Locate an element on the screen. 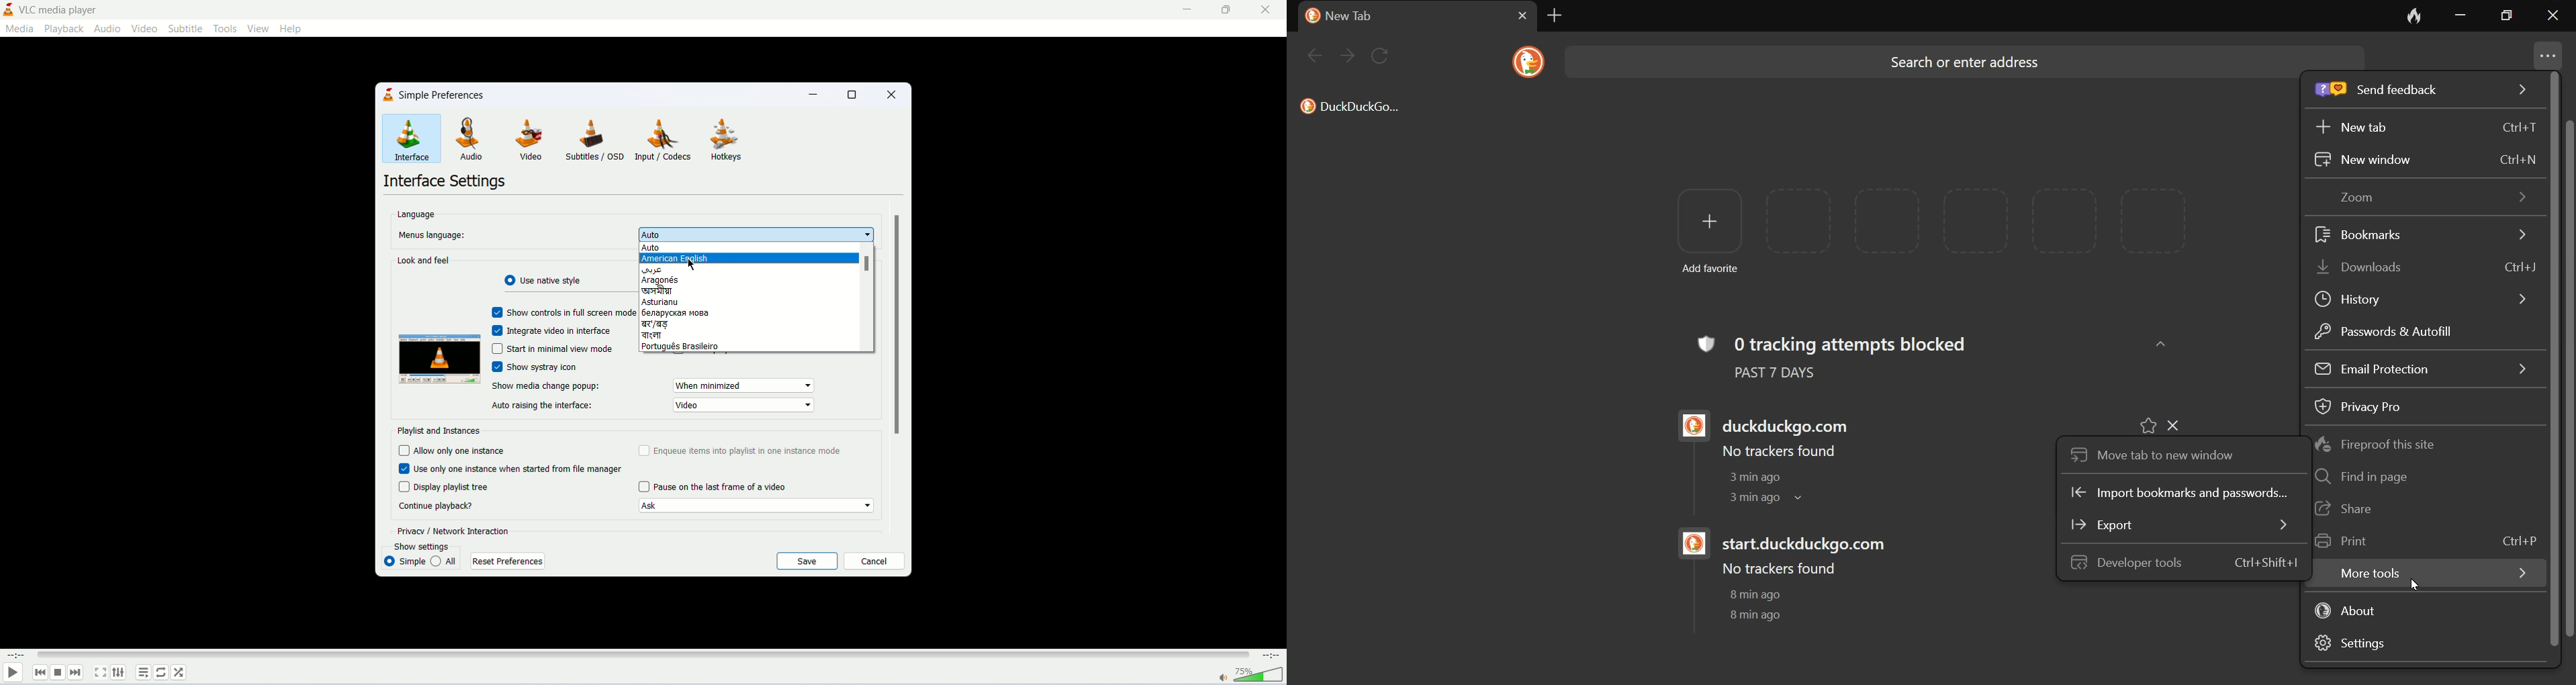  extended settings is located at coordinates (119, 672).